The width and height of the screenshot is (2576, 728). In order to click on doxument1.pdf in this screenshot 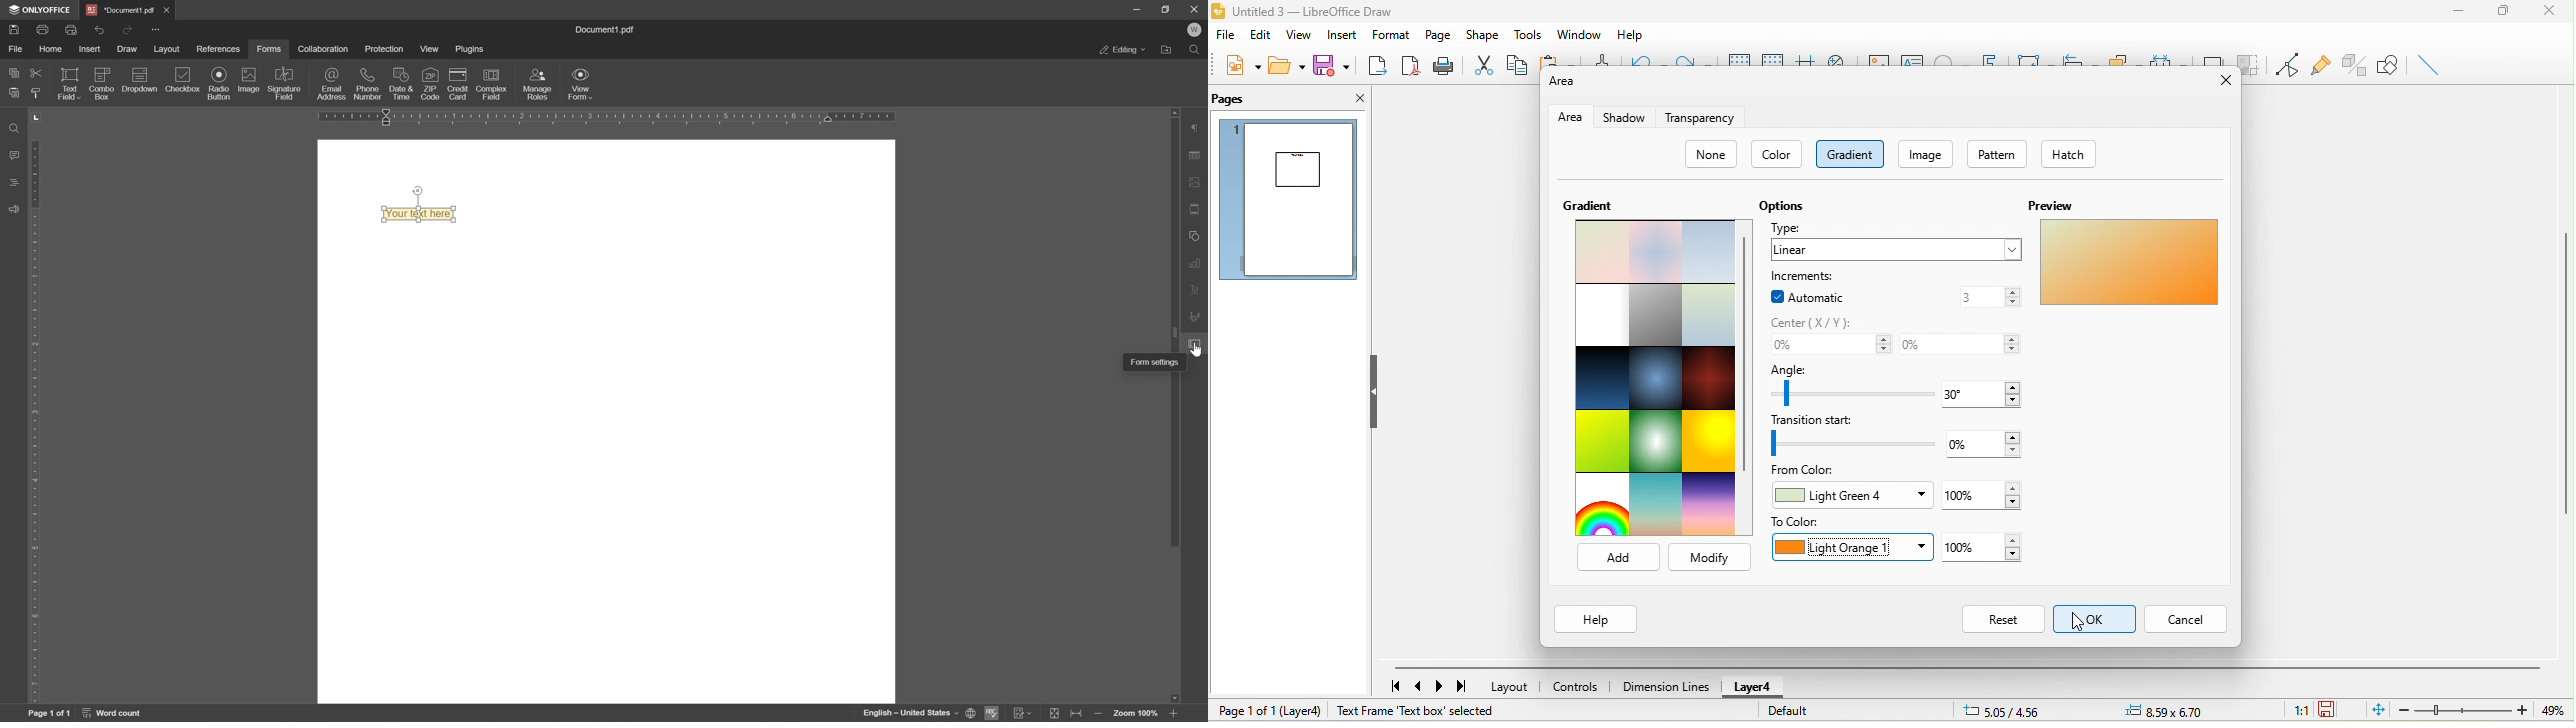, I will do `click(120, 10)`.